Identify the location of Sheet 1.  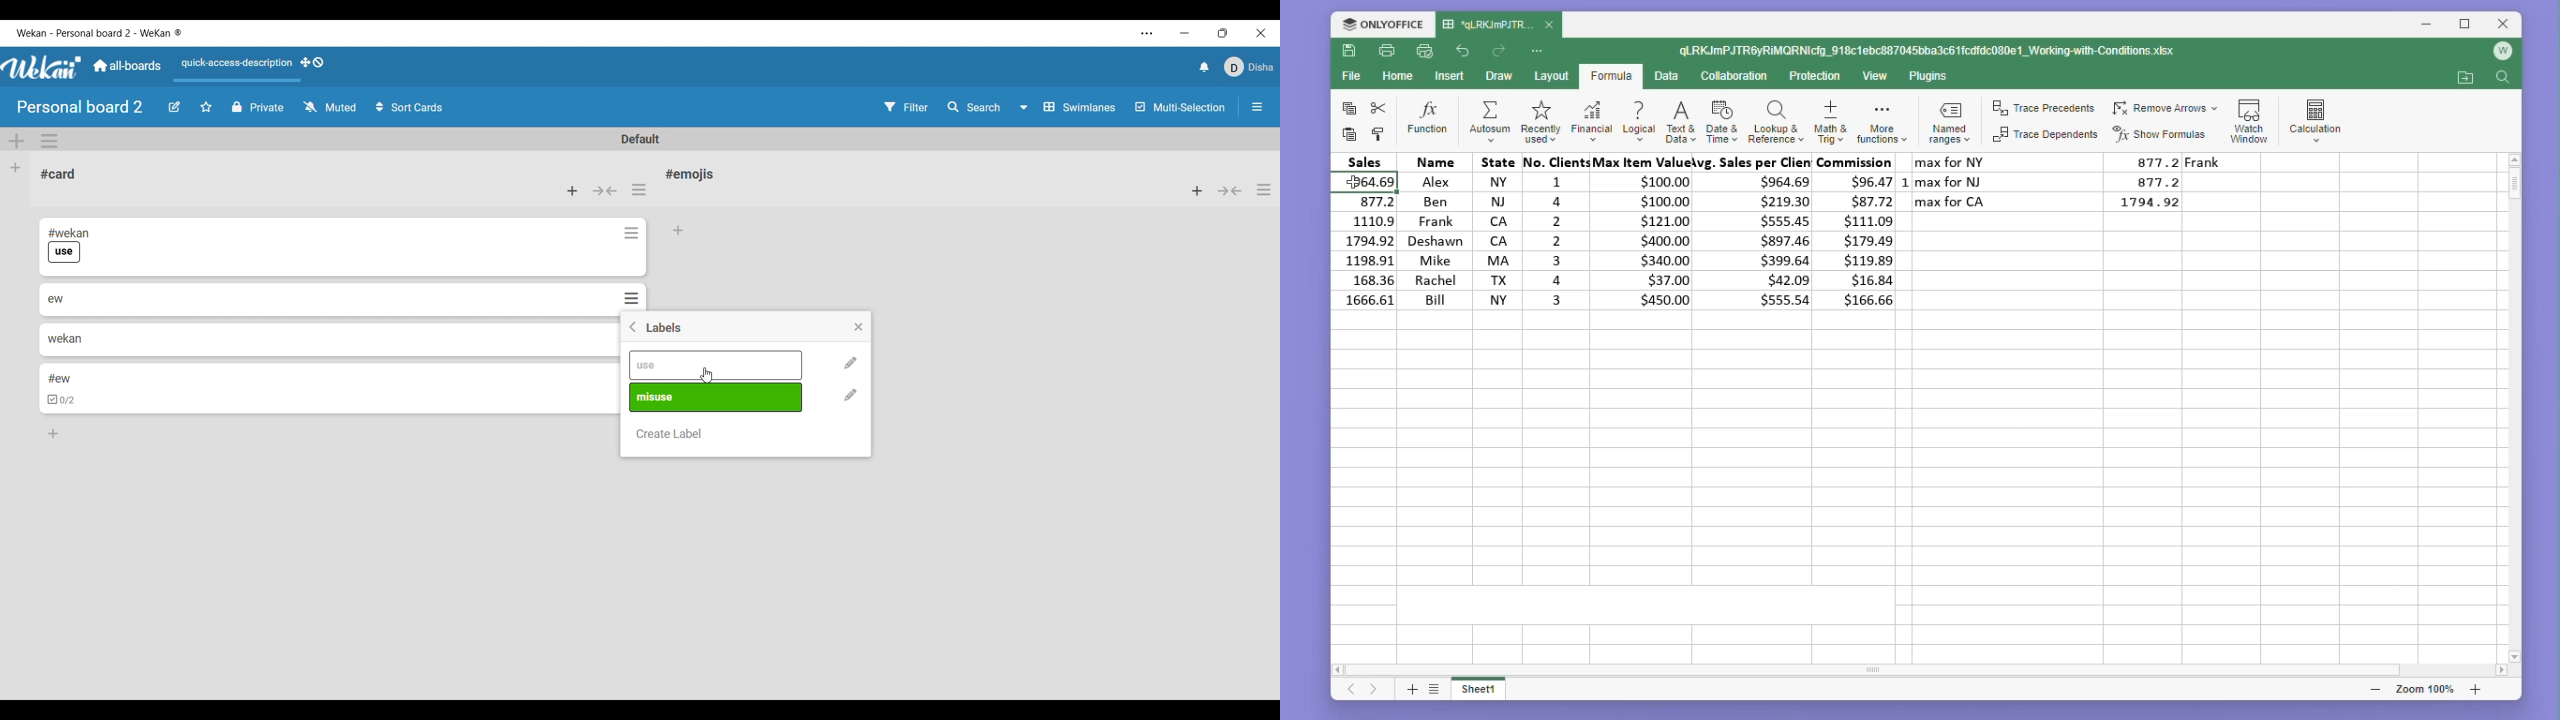
(1489, 692).